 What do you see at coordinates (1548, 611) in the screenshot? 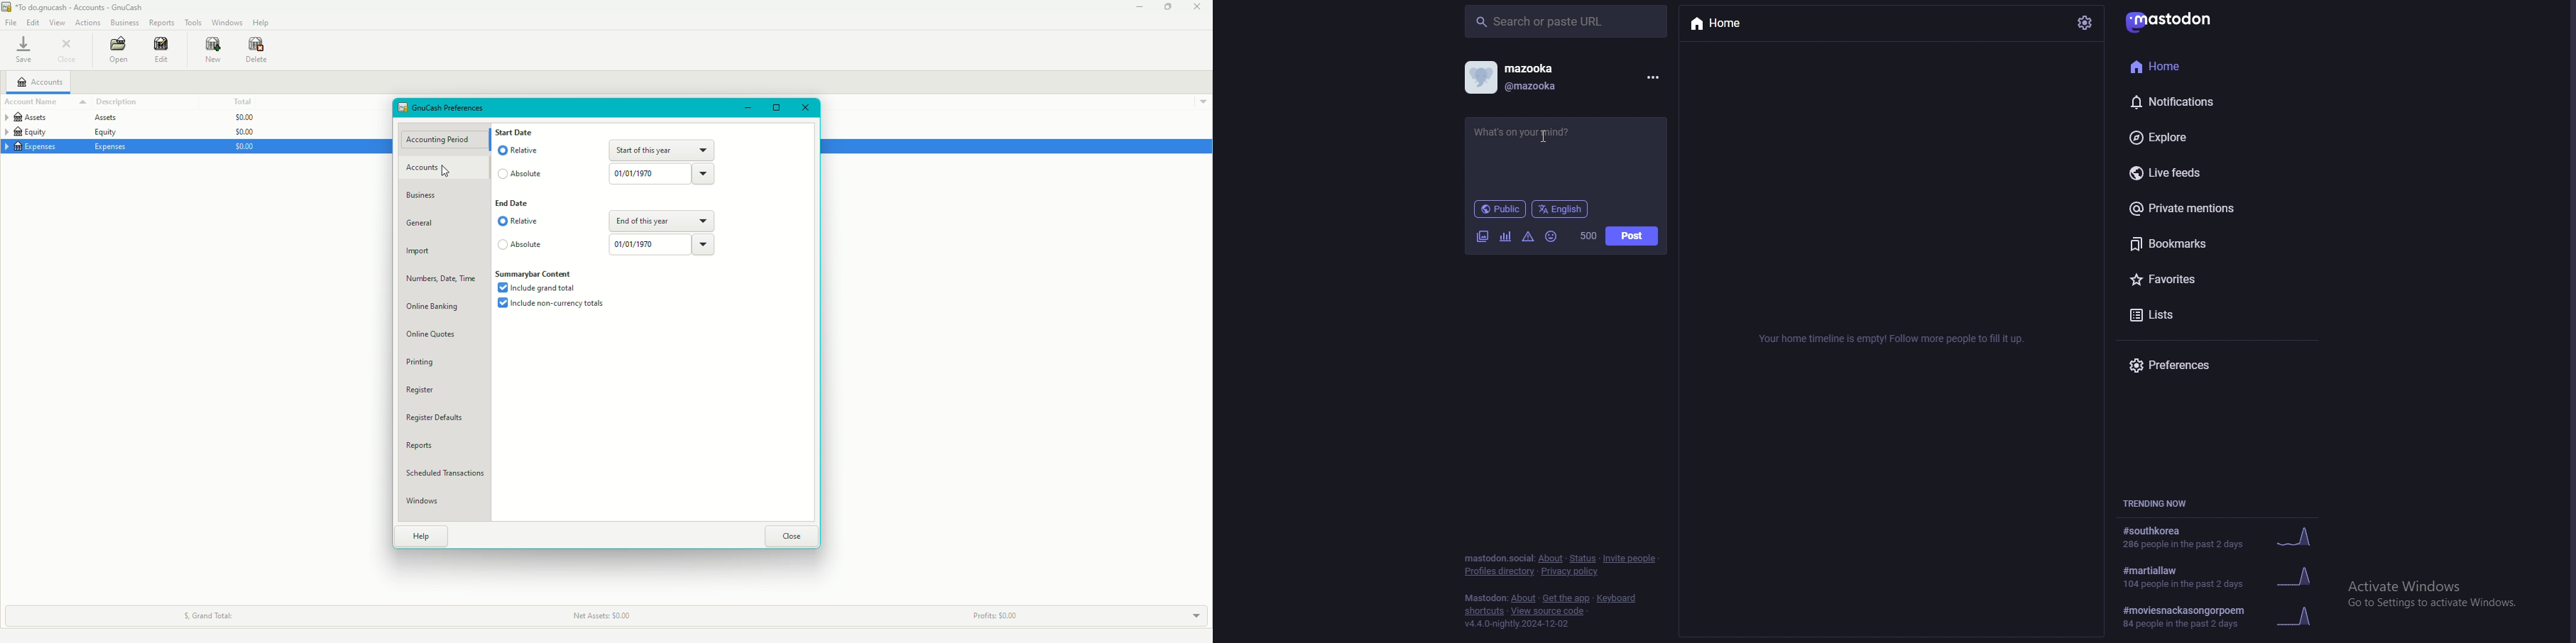
I see `view source code` at bounding box center [1548, 611].